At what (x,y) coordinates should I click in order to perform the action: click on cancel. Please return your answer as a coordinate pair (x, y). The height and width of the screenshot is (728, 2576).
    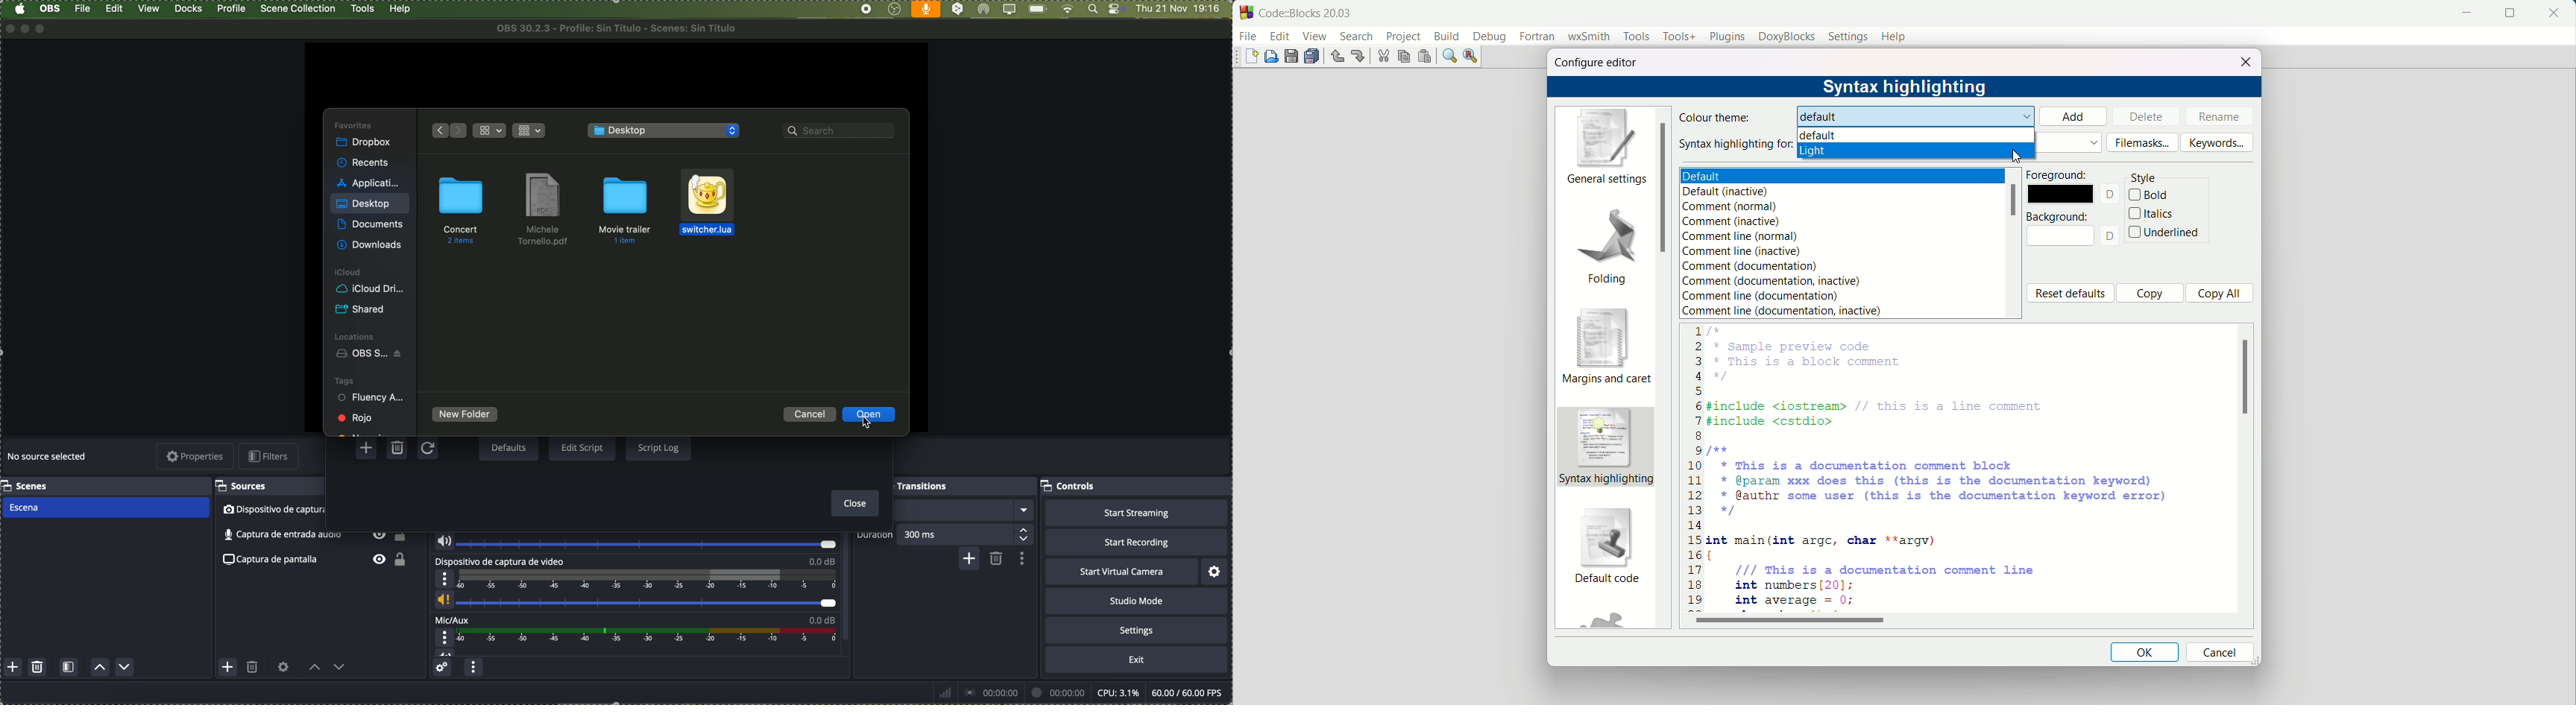
    Looking at the image, I should click on (2219, 651).